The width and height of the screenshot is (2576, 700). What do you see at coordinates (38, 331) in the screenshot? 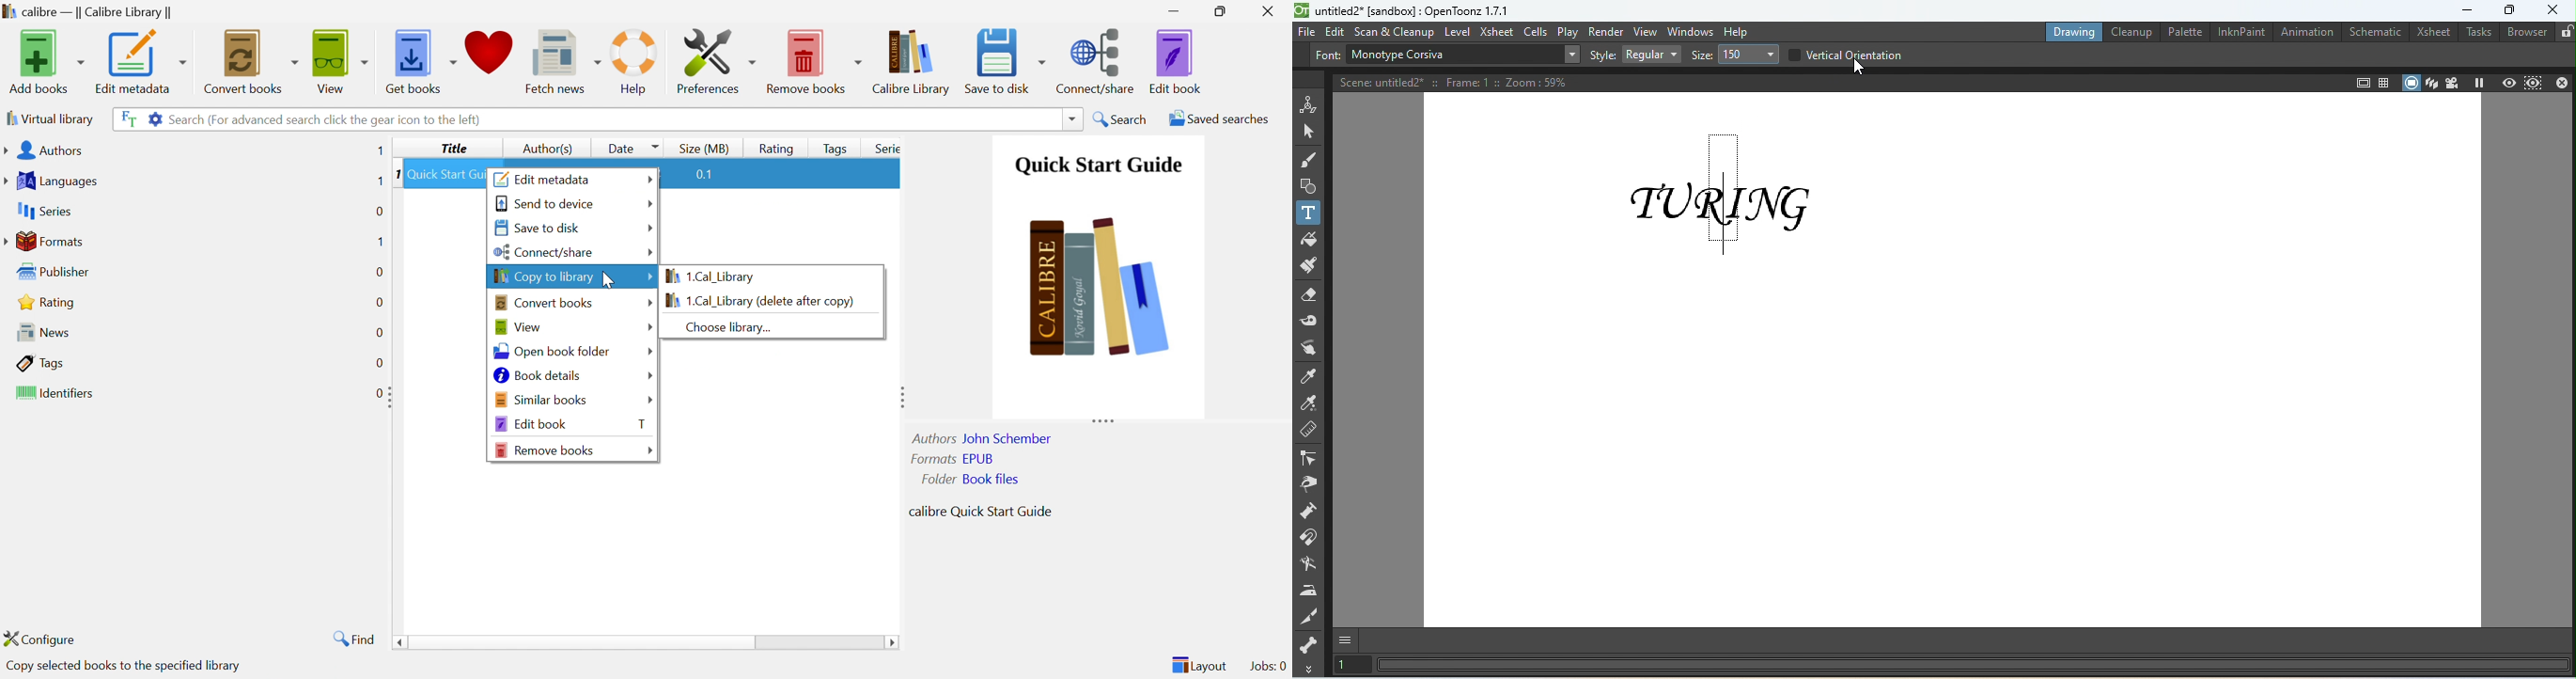
I see `News` at bounding box center [38, 331].